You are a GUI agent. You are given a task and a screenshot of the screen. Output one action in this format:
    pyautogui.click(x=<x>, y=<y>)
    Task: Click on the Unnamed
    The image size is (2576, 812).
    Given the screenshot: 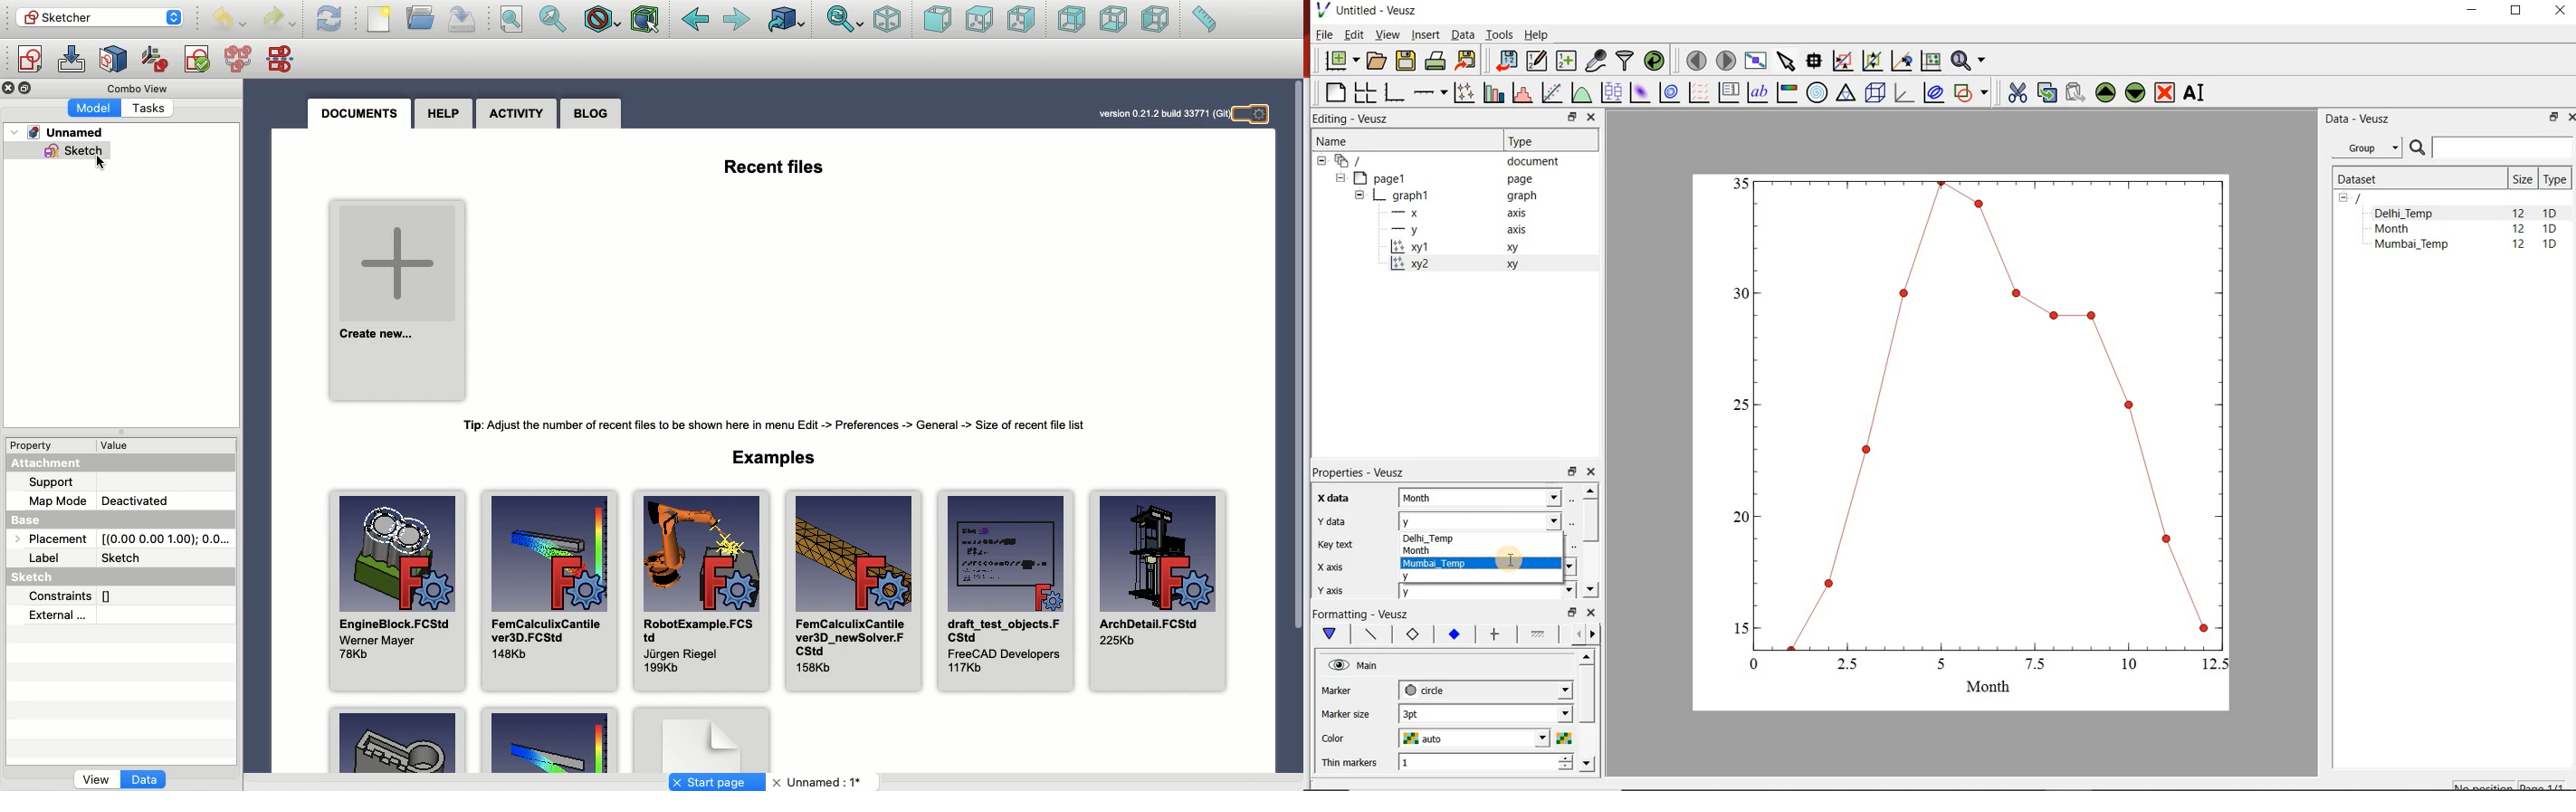 What is the action you would take?
    pyautogui.click(x=820, y=783)
    